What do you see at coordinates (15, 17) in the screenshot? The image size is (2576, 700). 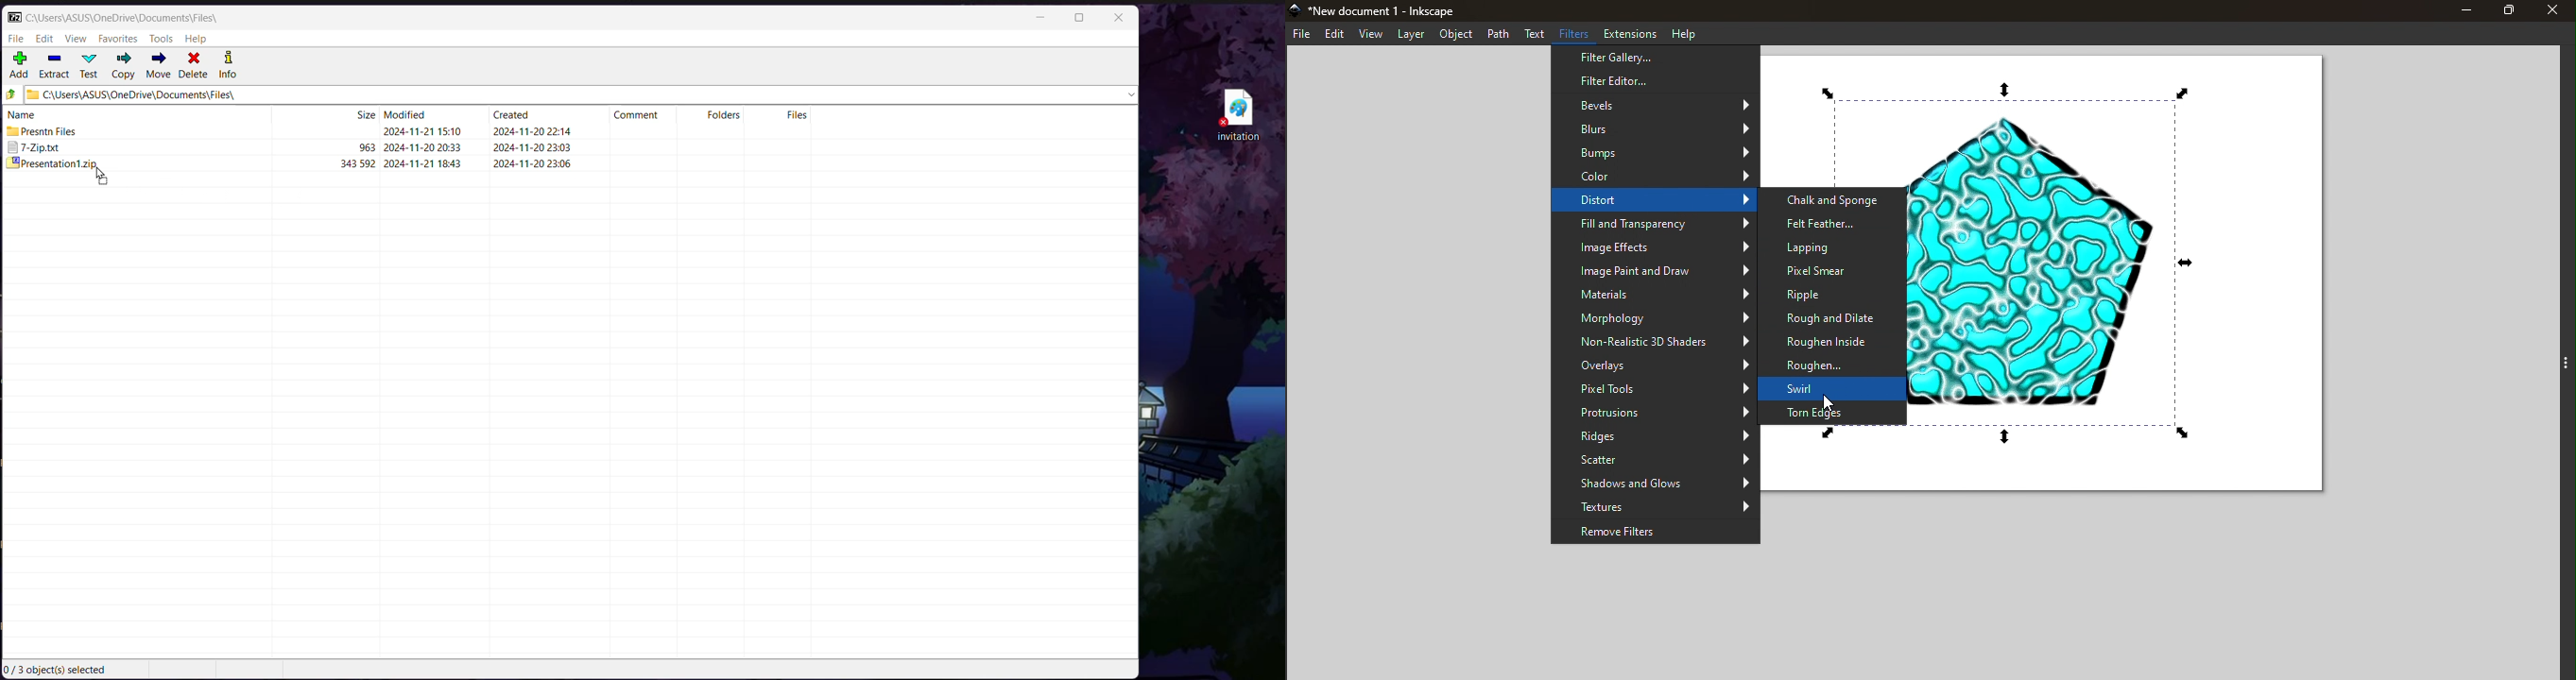 I see `Application Logo` at bounding box center [15, 17].